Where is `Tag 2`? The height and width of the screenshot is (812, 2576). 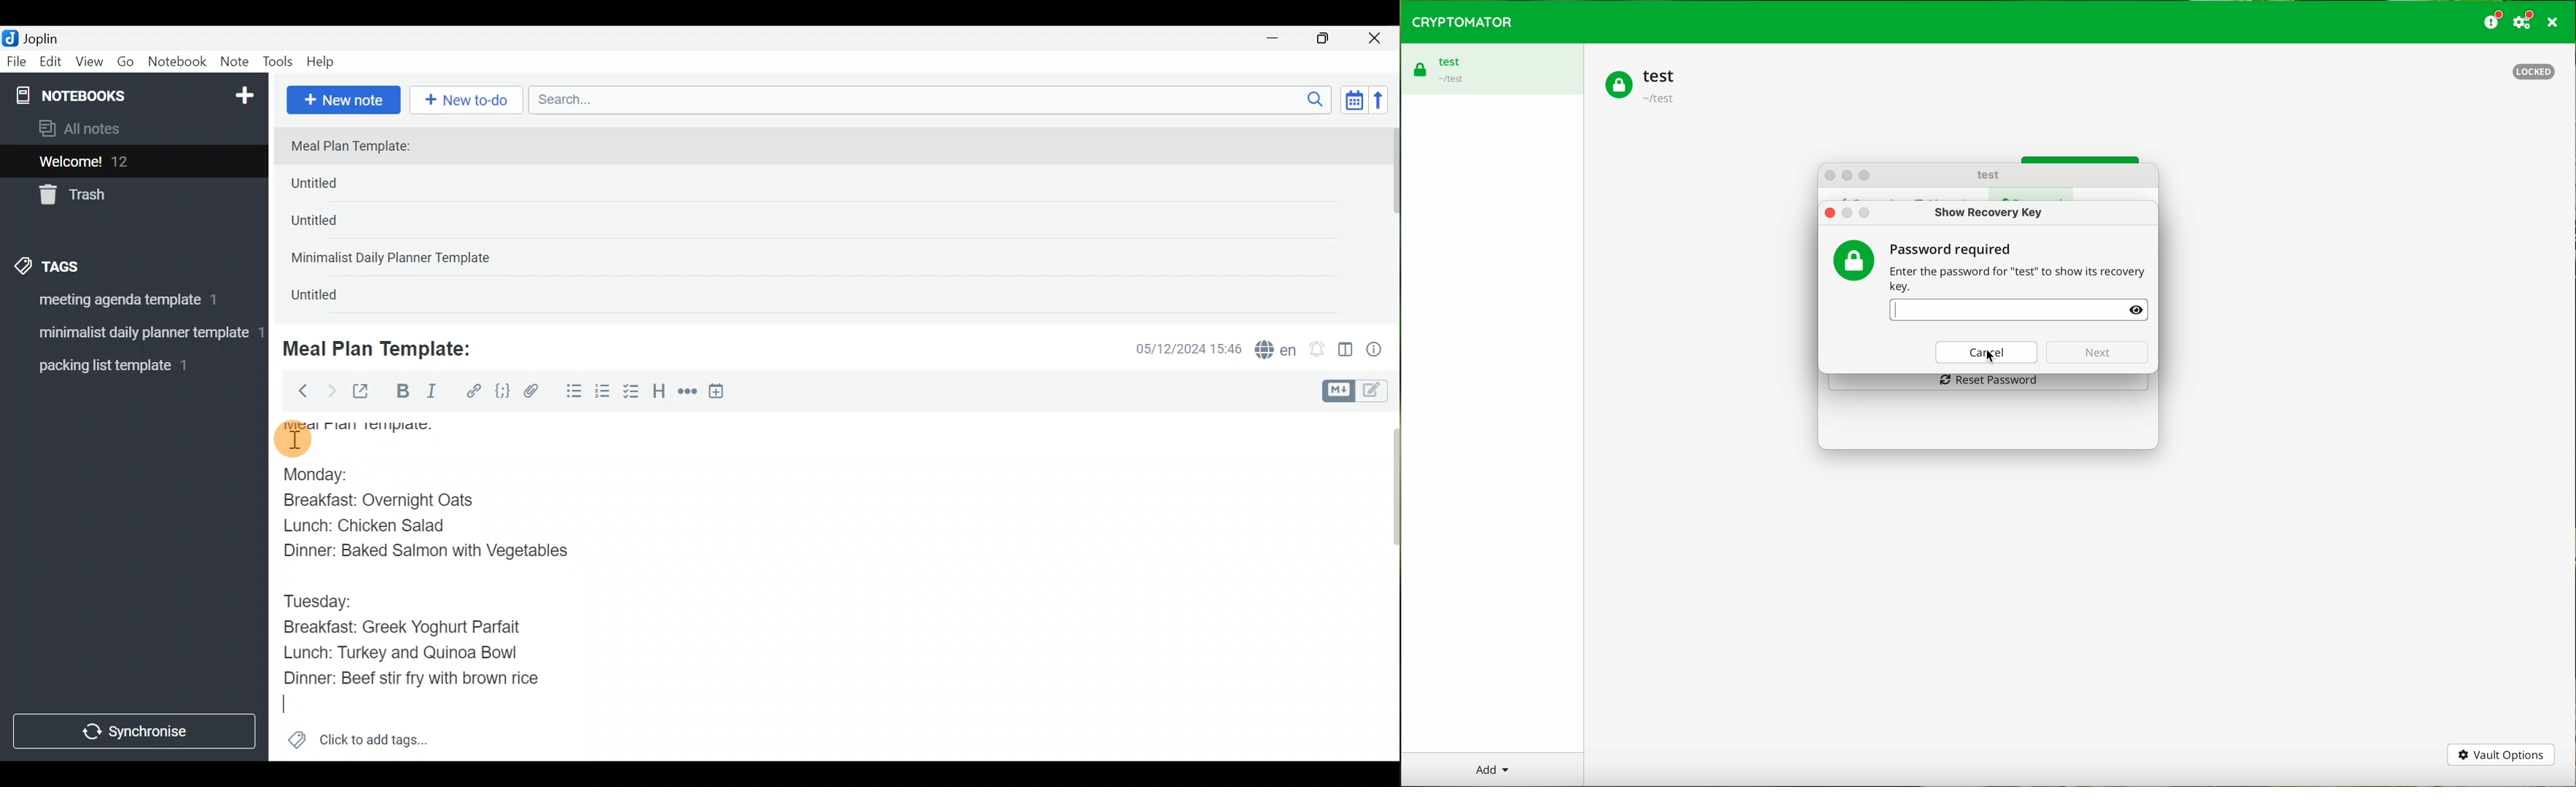
Tag 2 is located at coordinates (133, 334).